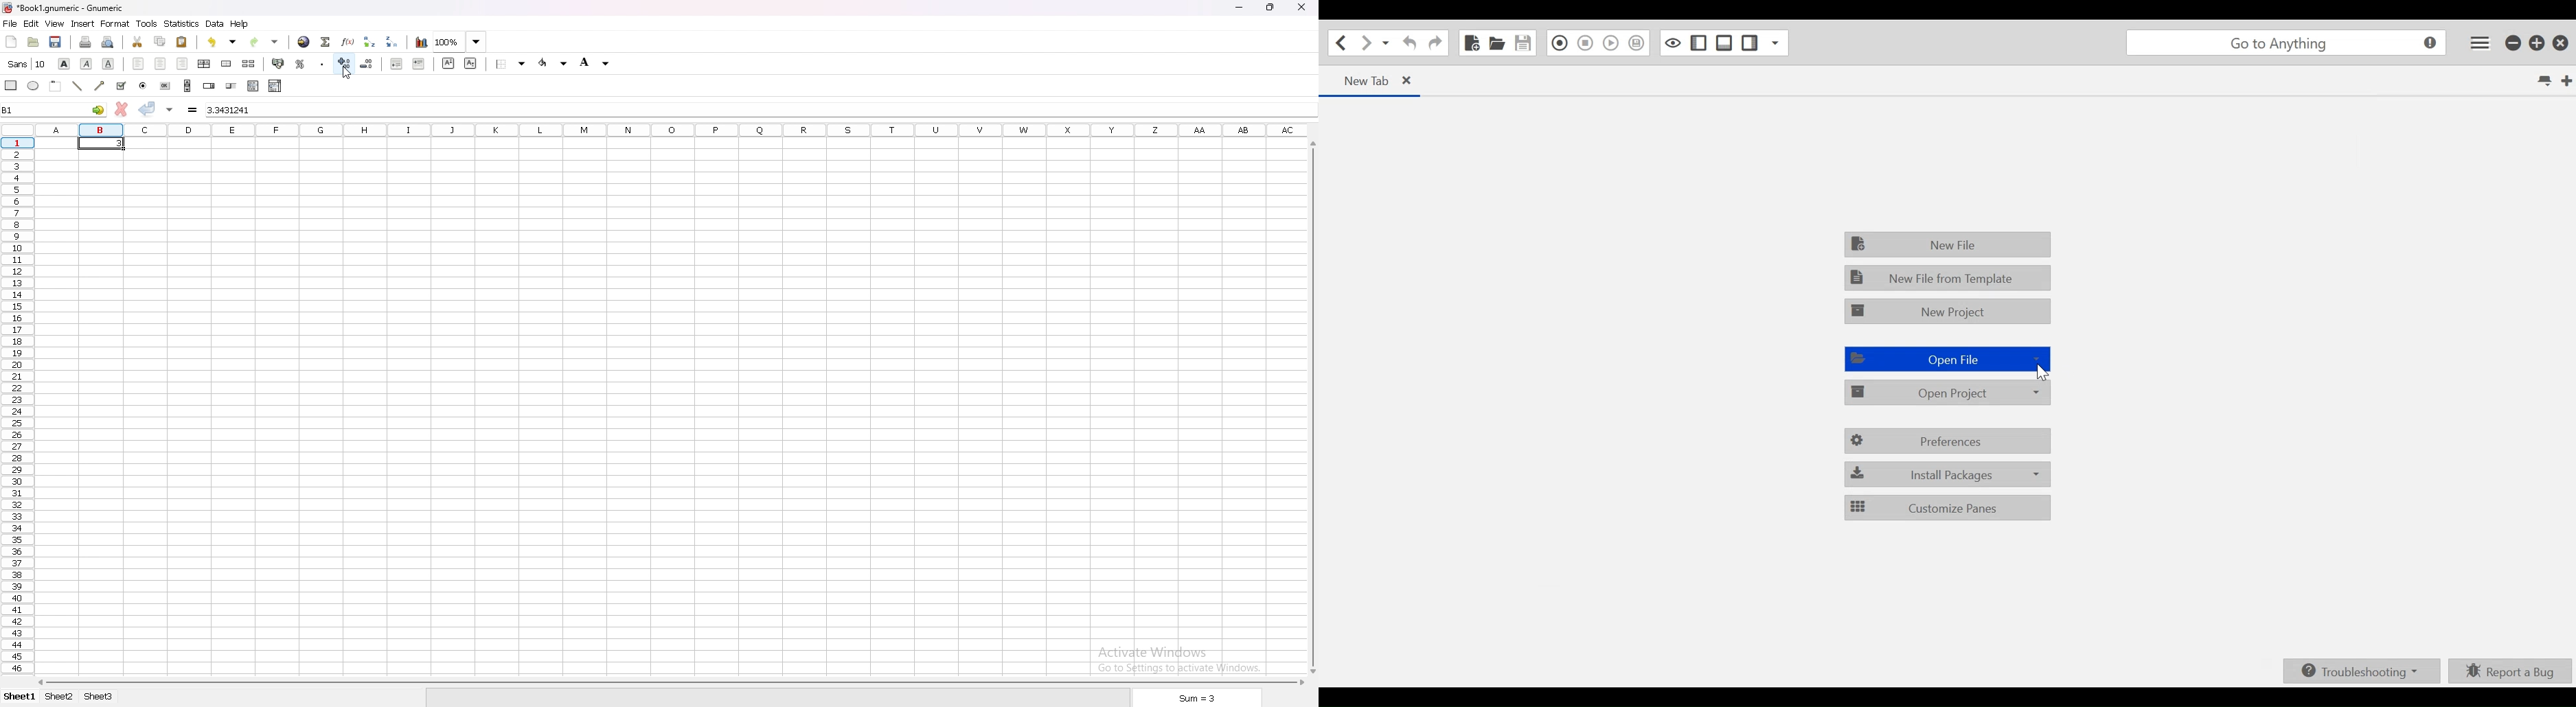  I want to click on sort descending, so click(392, 43).